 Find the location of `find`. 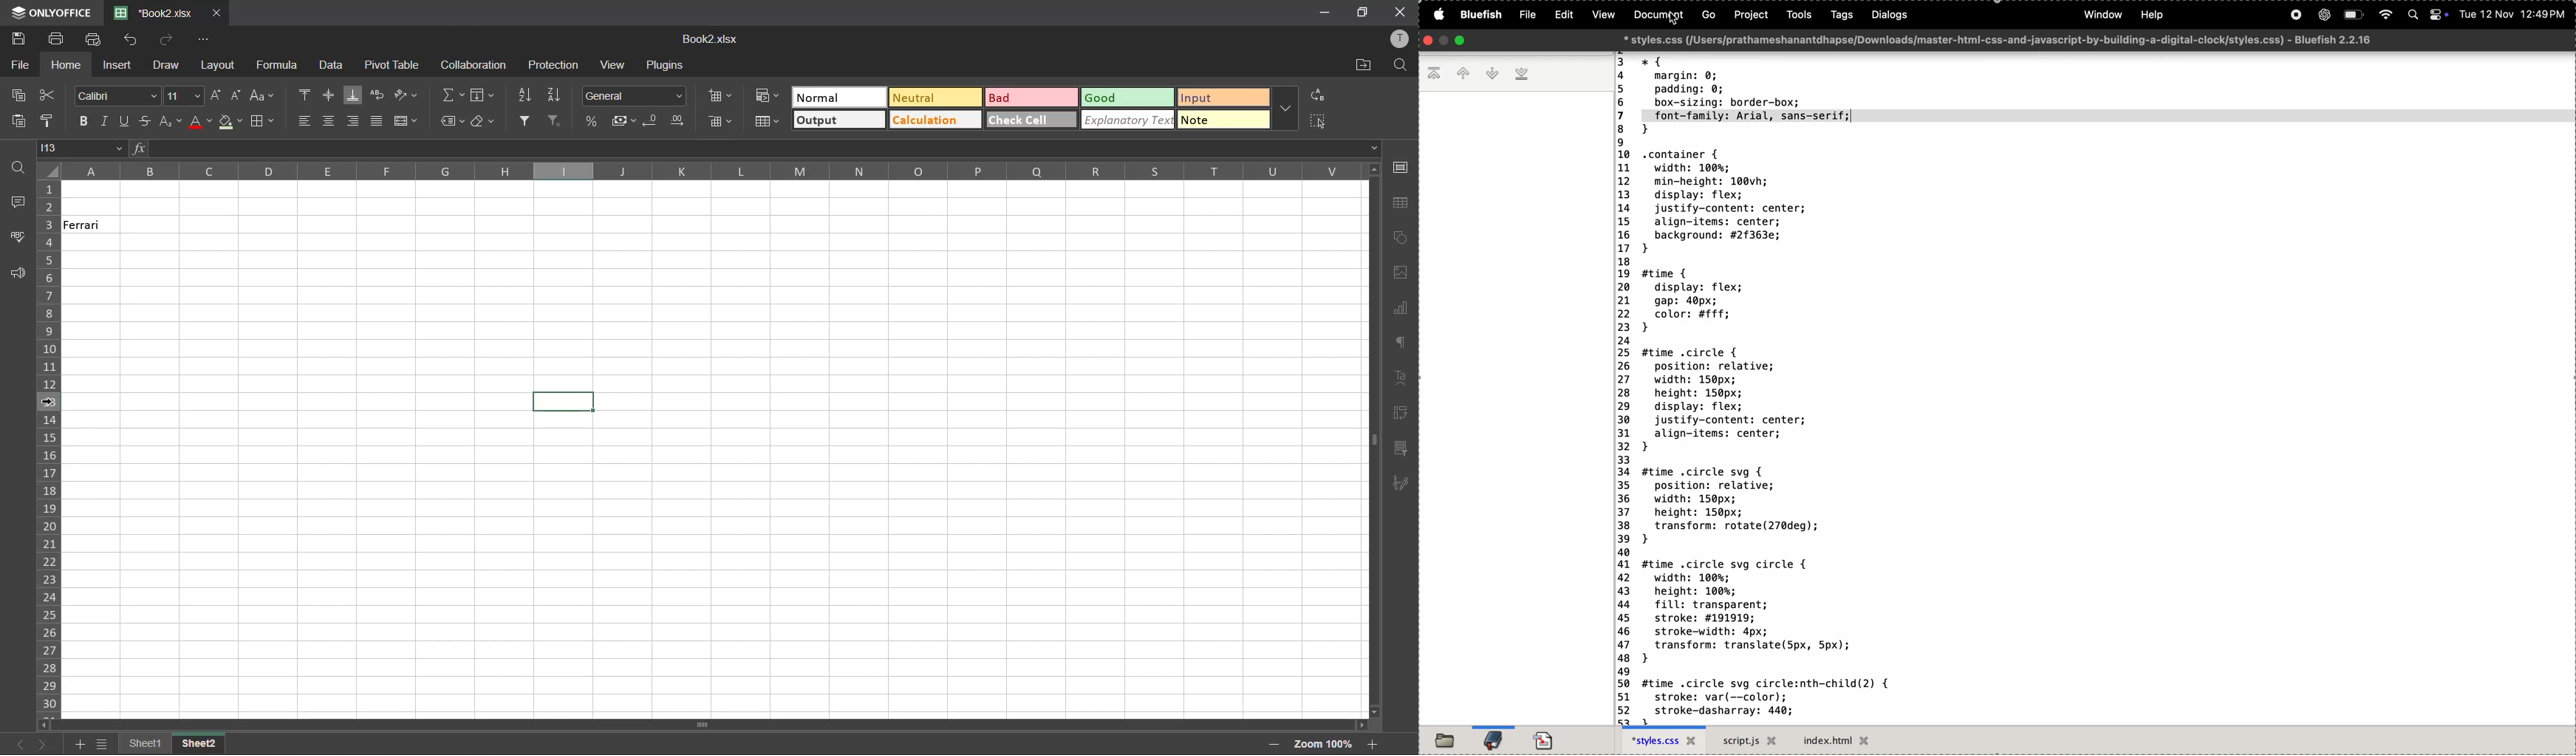

find is located at coordinates (1402, 66).